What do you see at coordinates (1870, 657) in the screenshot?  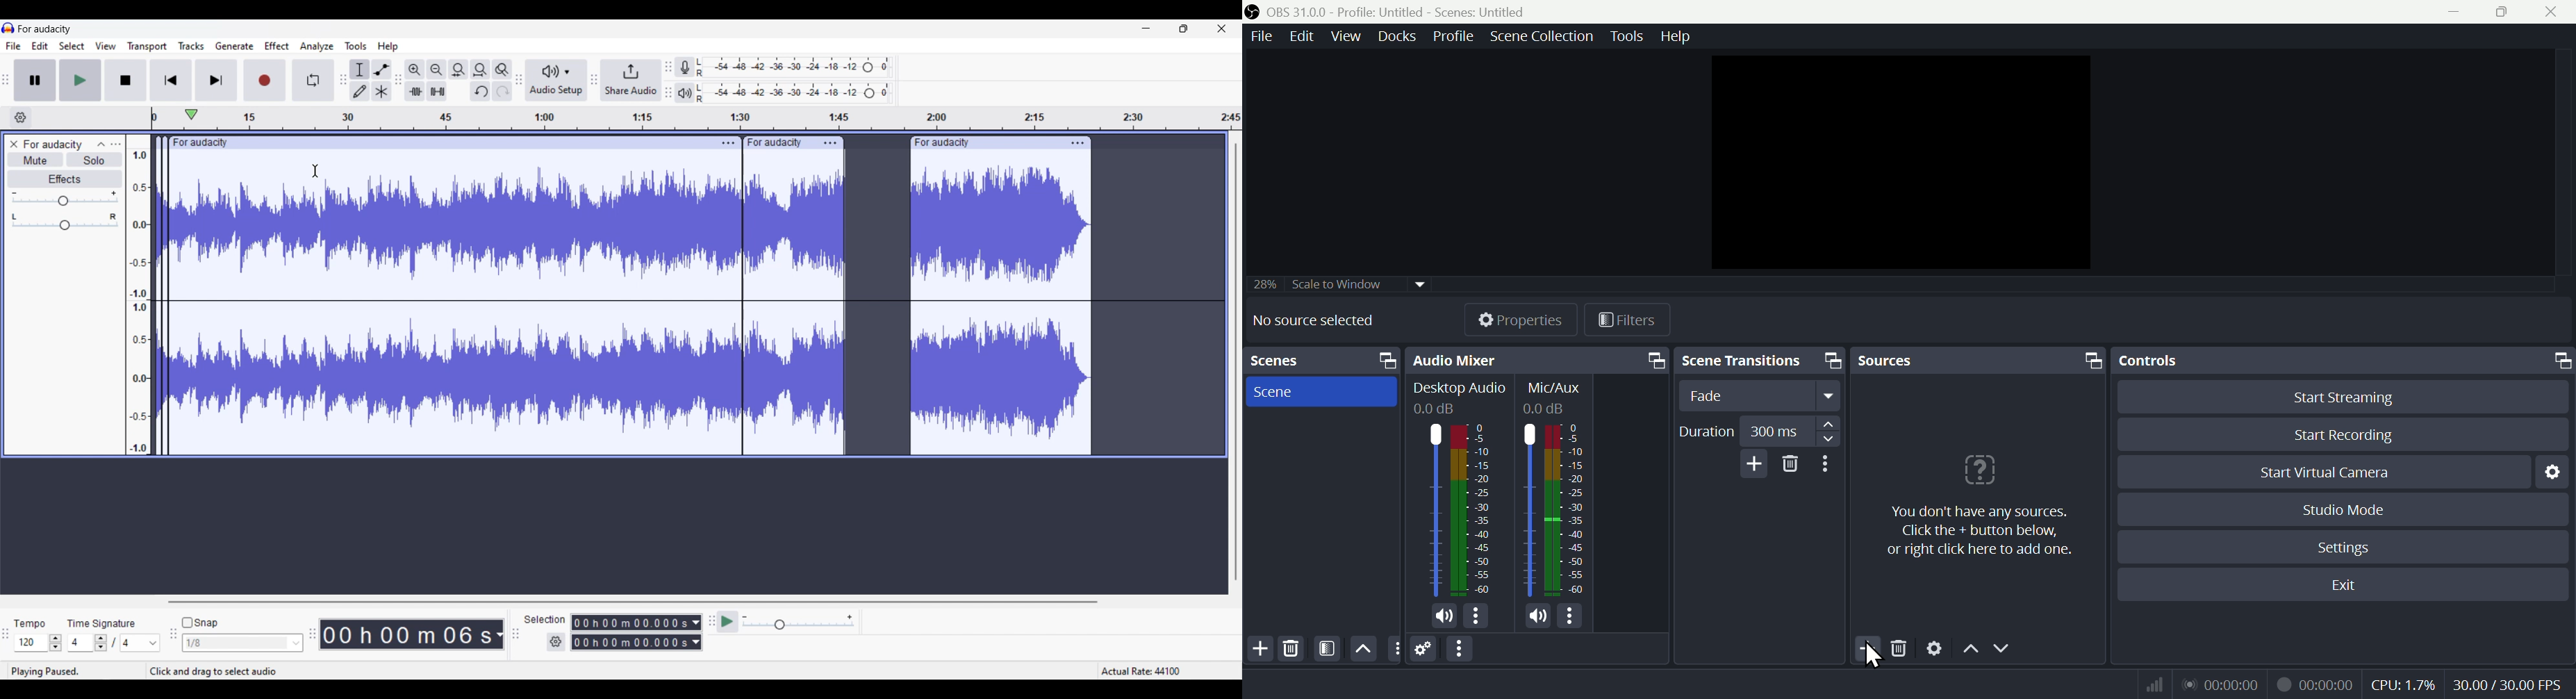 I see `Cursor` at bounding box center [1870, 657].